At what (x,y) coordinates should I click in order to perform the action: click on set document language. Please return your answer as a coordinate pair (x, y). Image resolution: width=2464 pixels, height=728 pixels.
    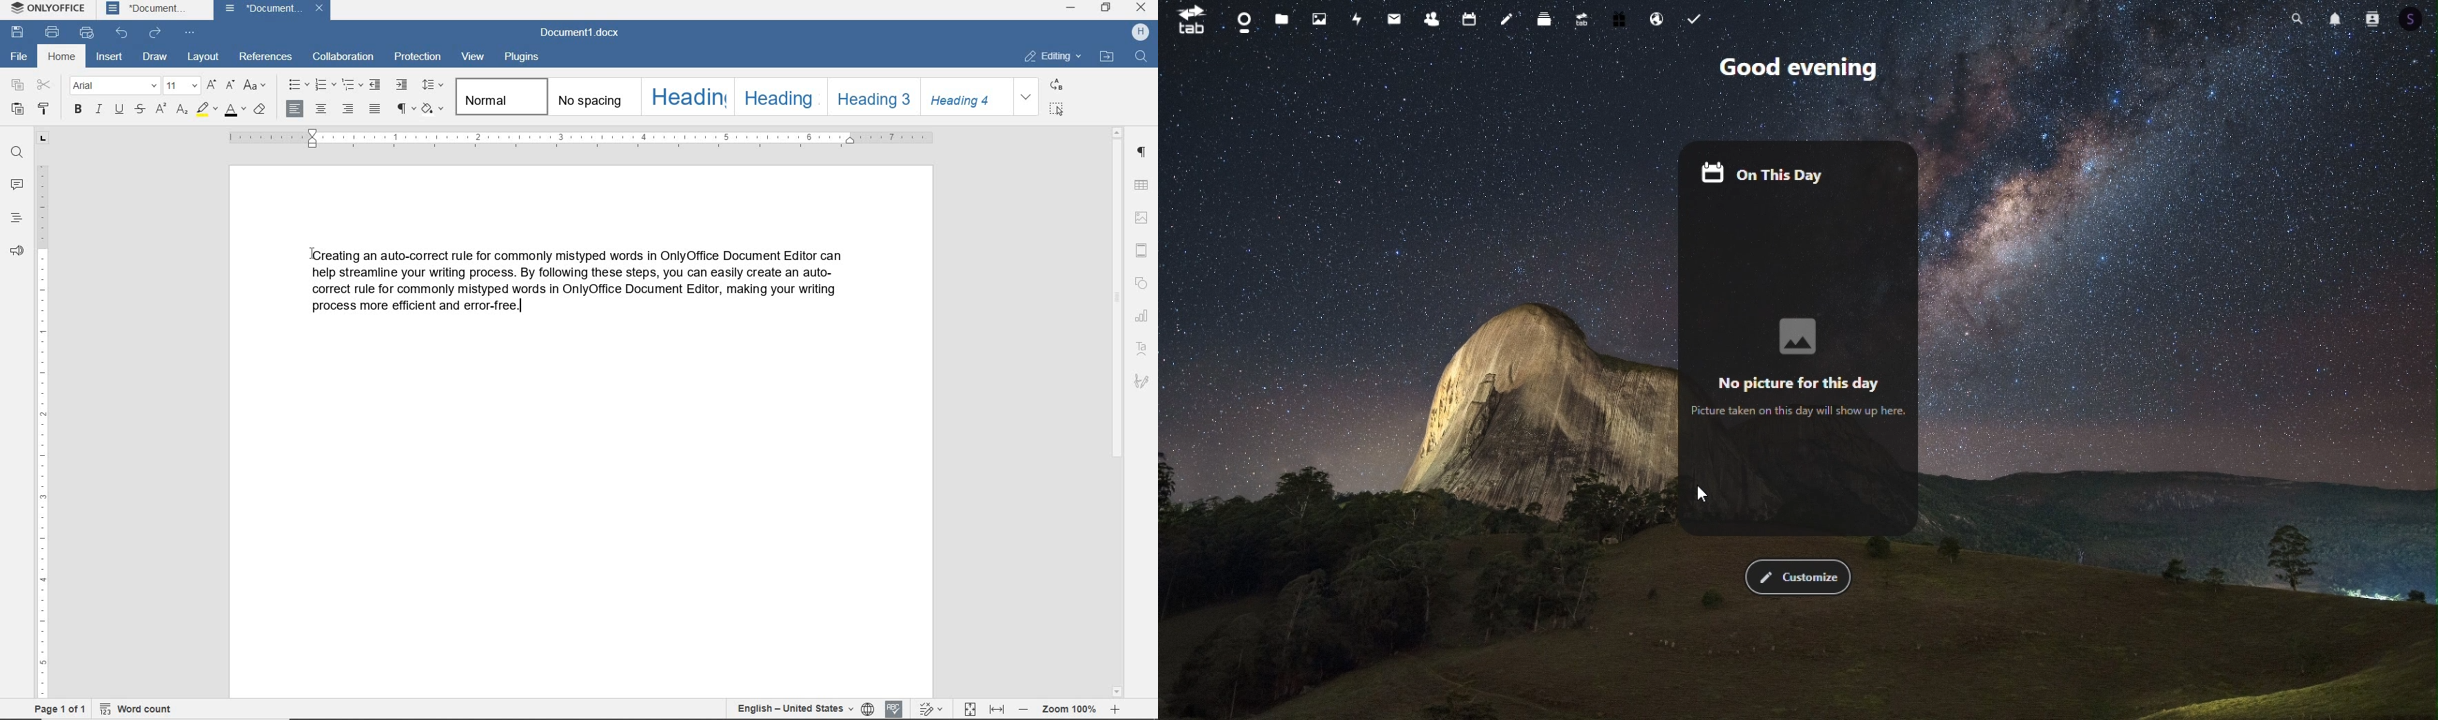
    Looking at the image, I should click on (868, 708).